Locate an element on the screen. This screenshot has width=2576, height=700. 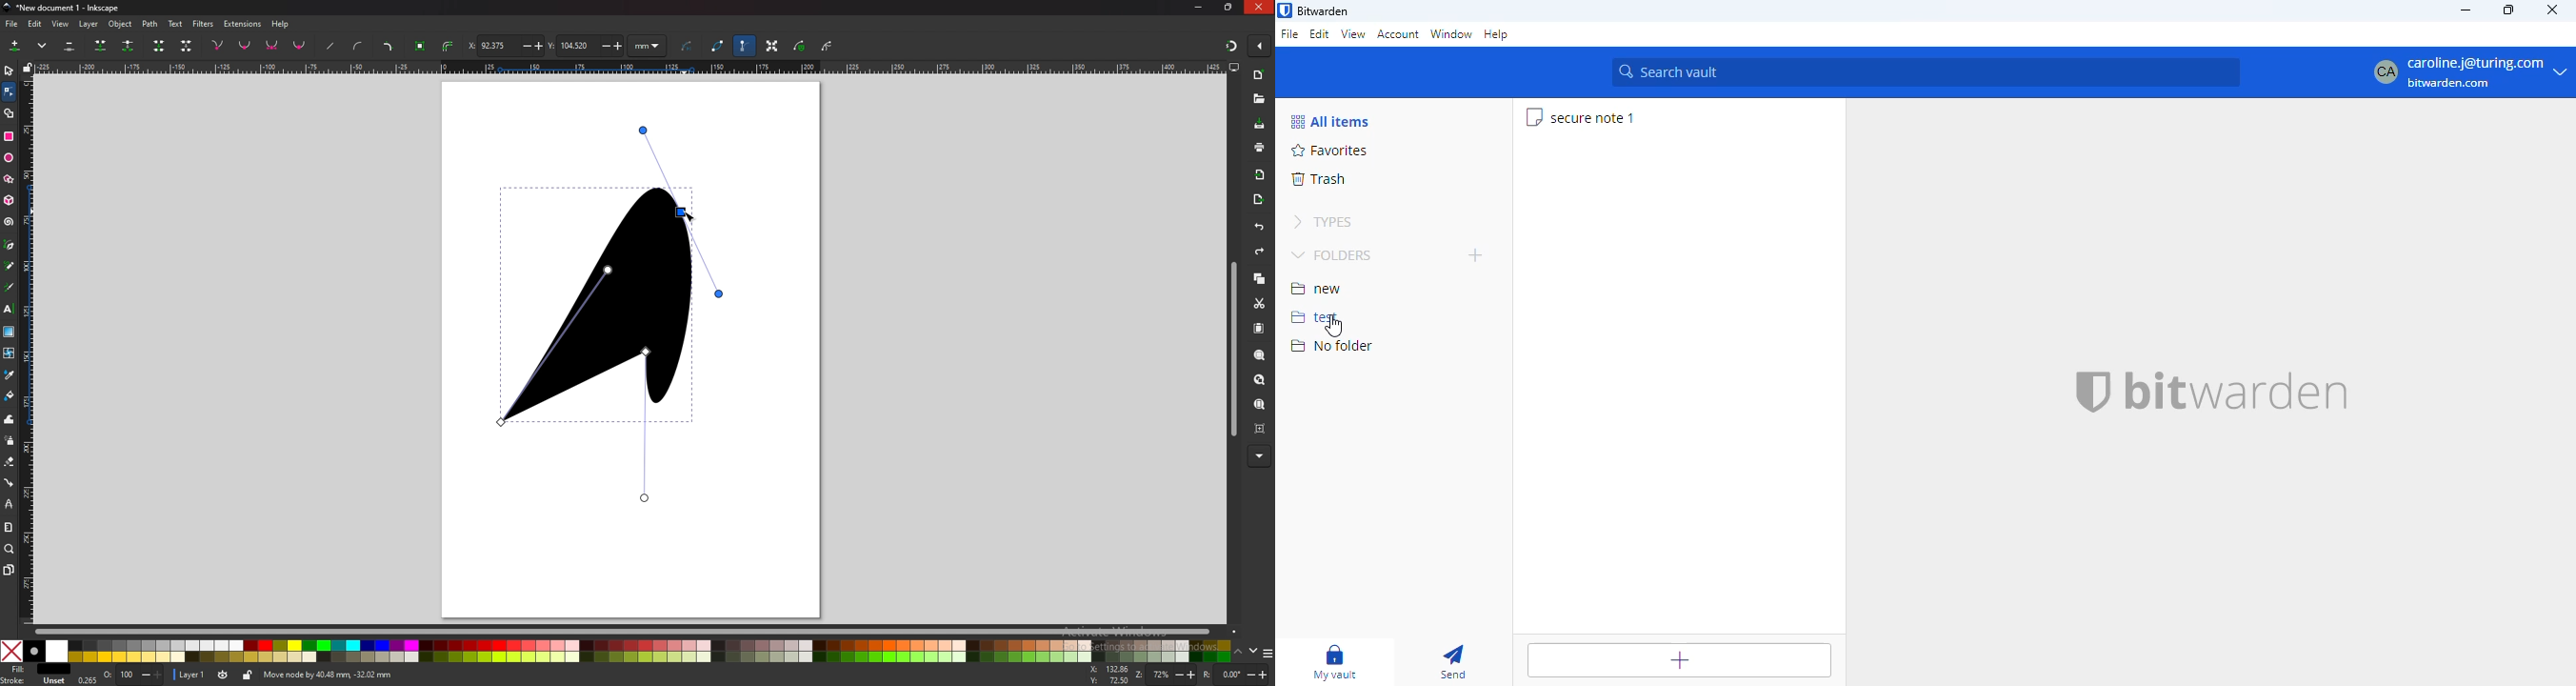
join endnodes is located at coordinates (160, 45).